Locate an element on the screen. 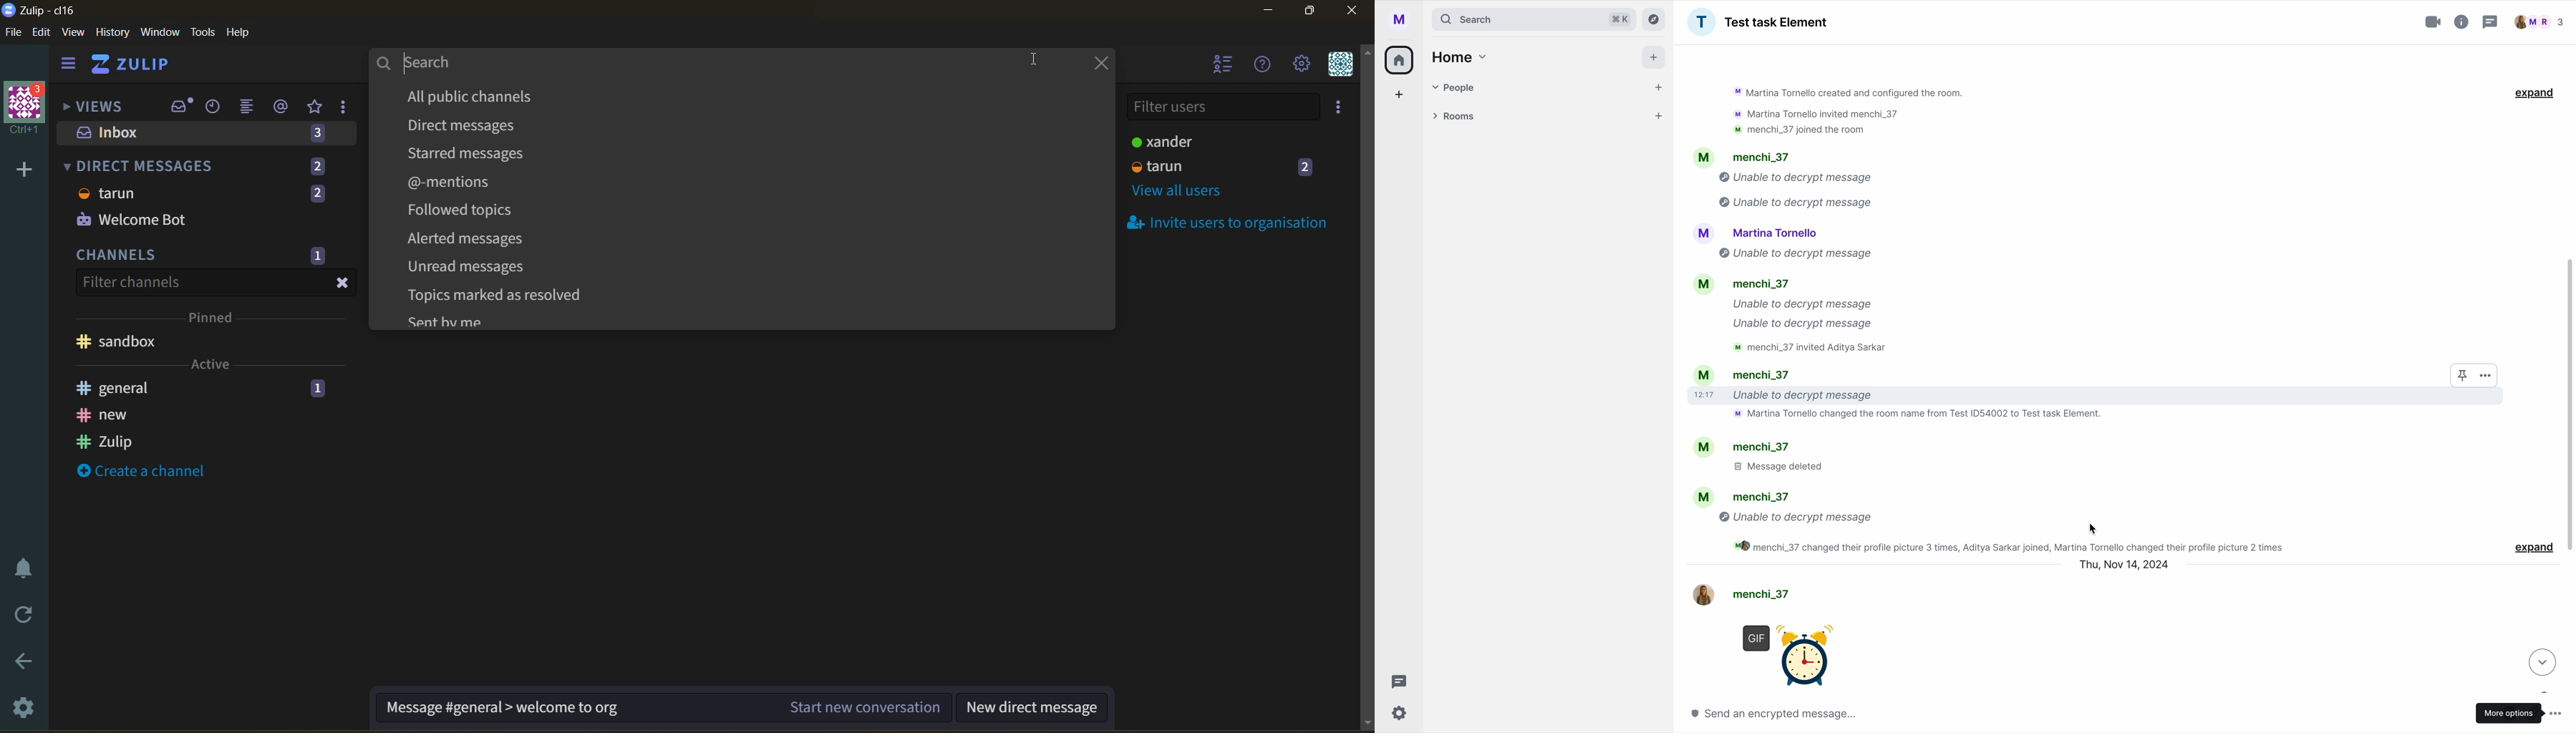  Zulip-cl16 is located at coordinates (42, 9).